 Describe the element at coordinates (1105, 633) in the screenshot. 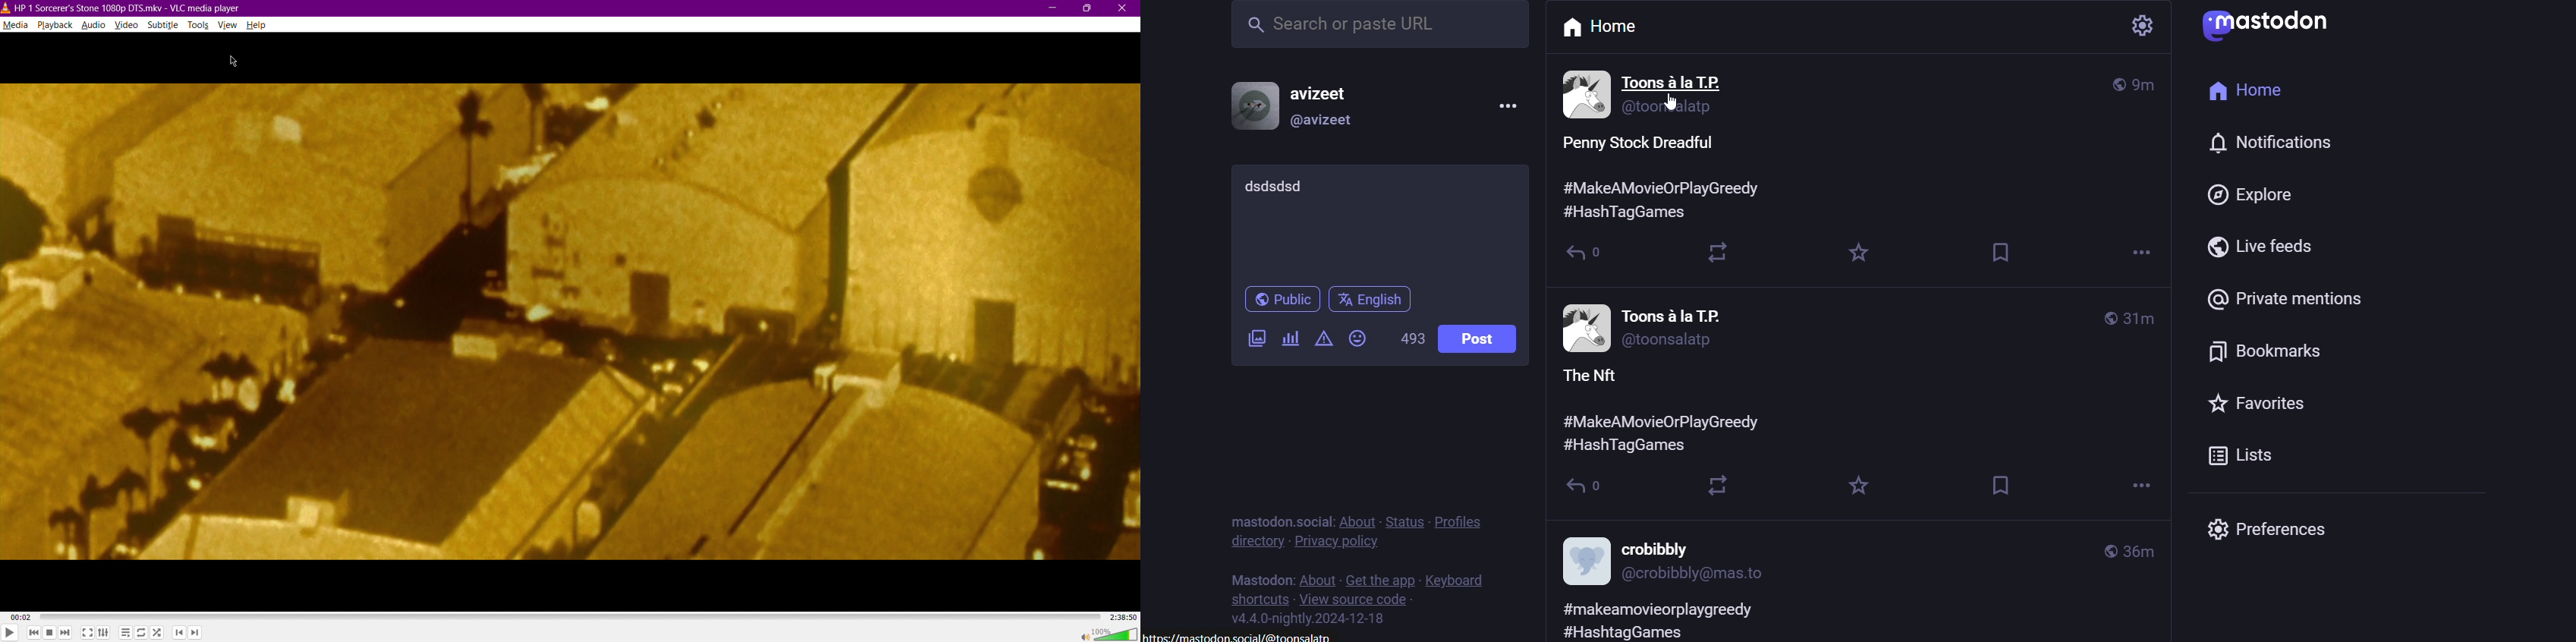

I see `Volume 100%` at that location.